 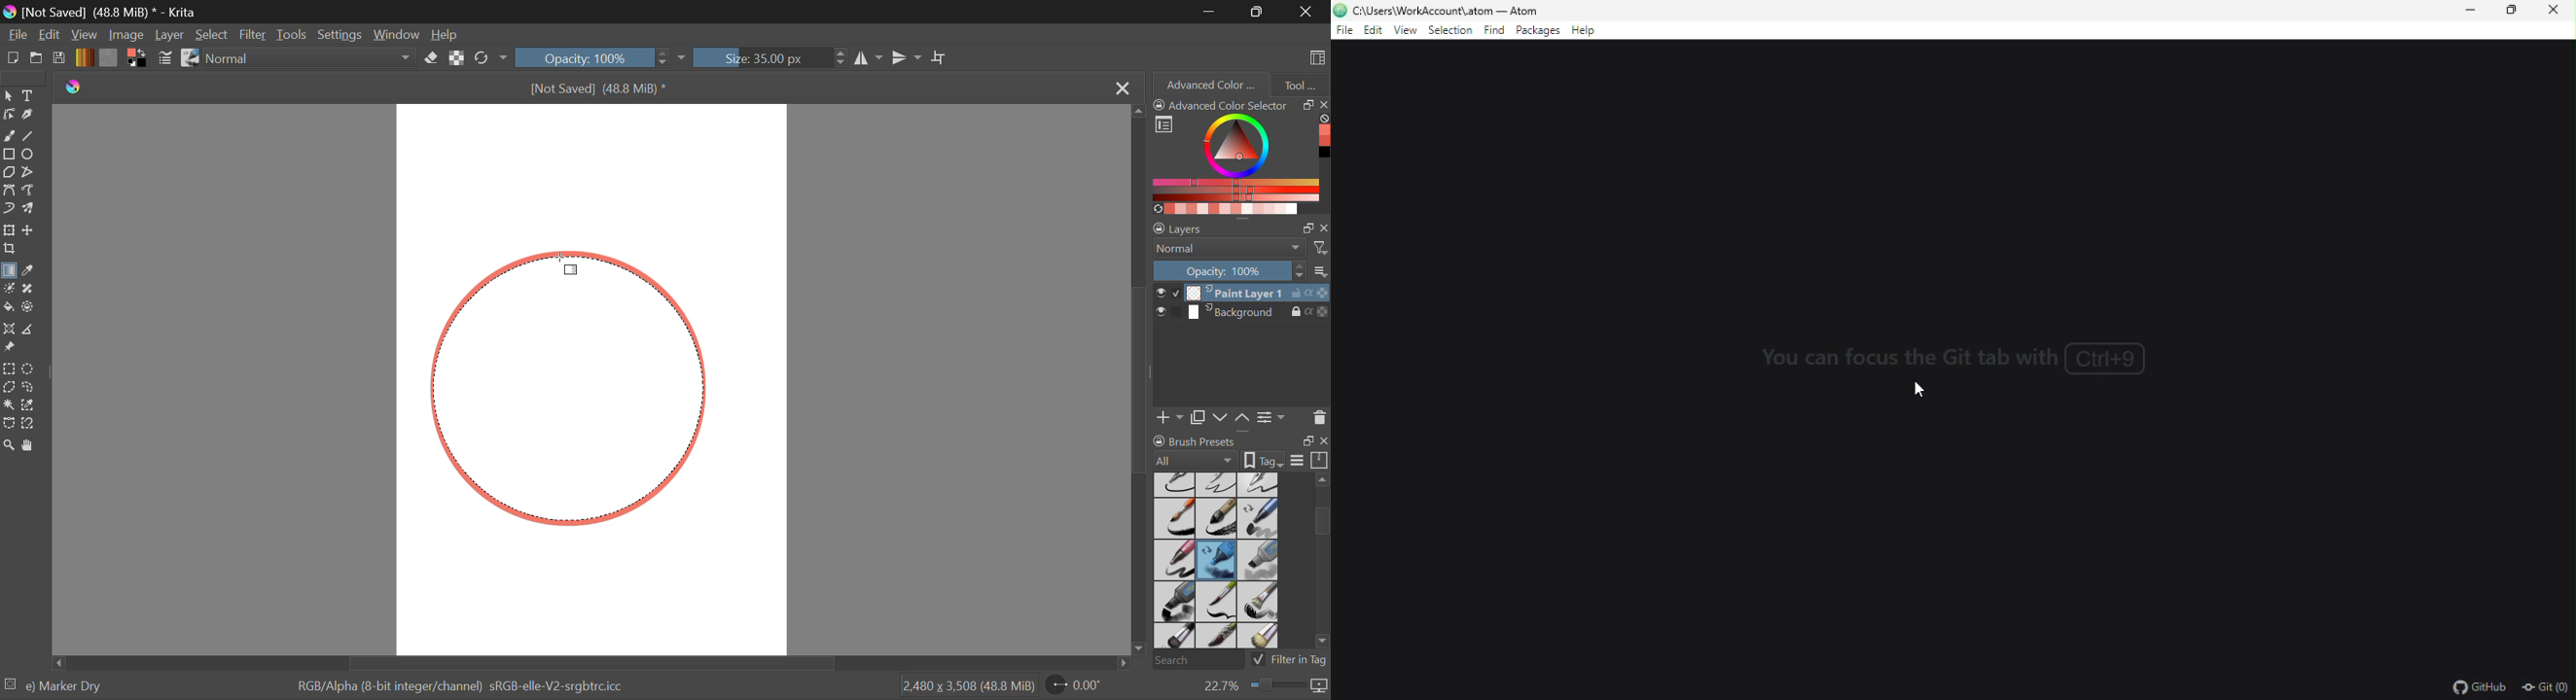 What do you see at coordinates (1494, 31) in the screenshot?
I see `find ` at bounding box center [1494, 31].